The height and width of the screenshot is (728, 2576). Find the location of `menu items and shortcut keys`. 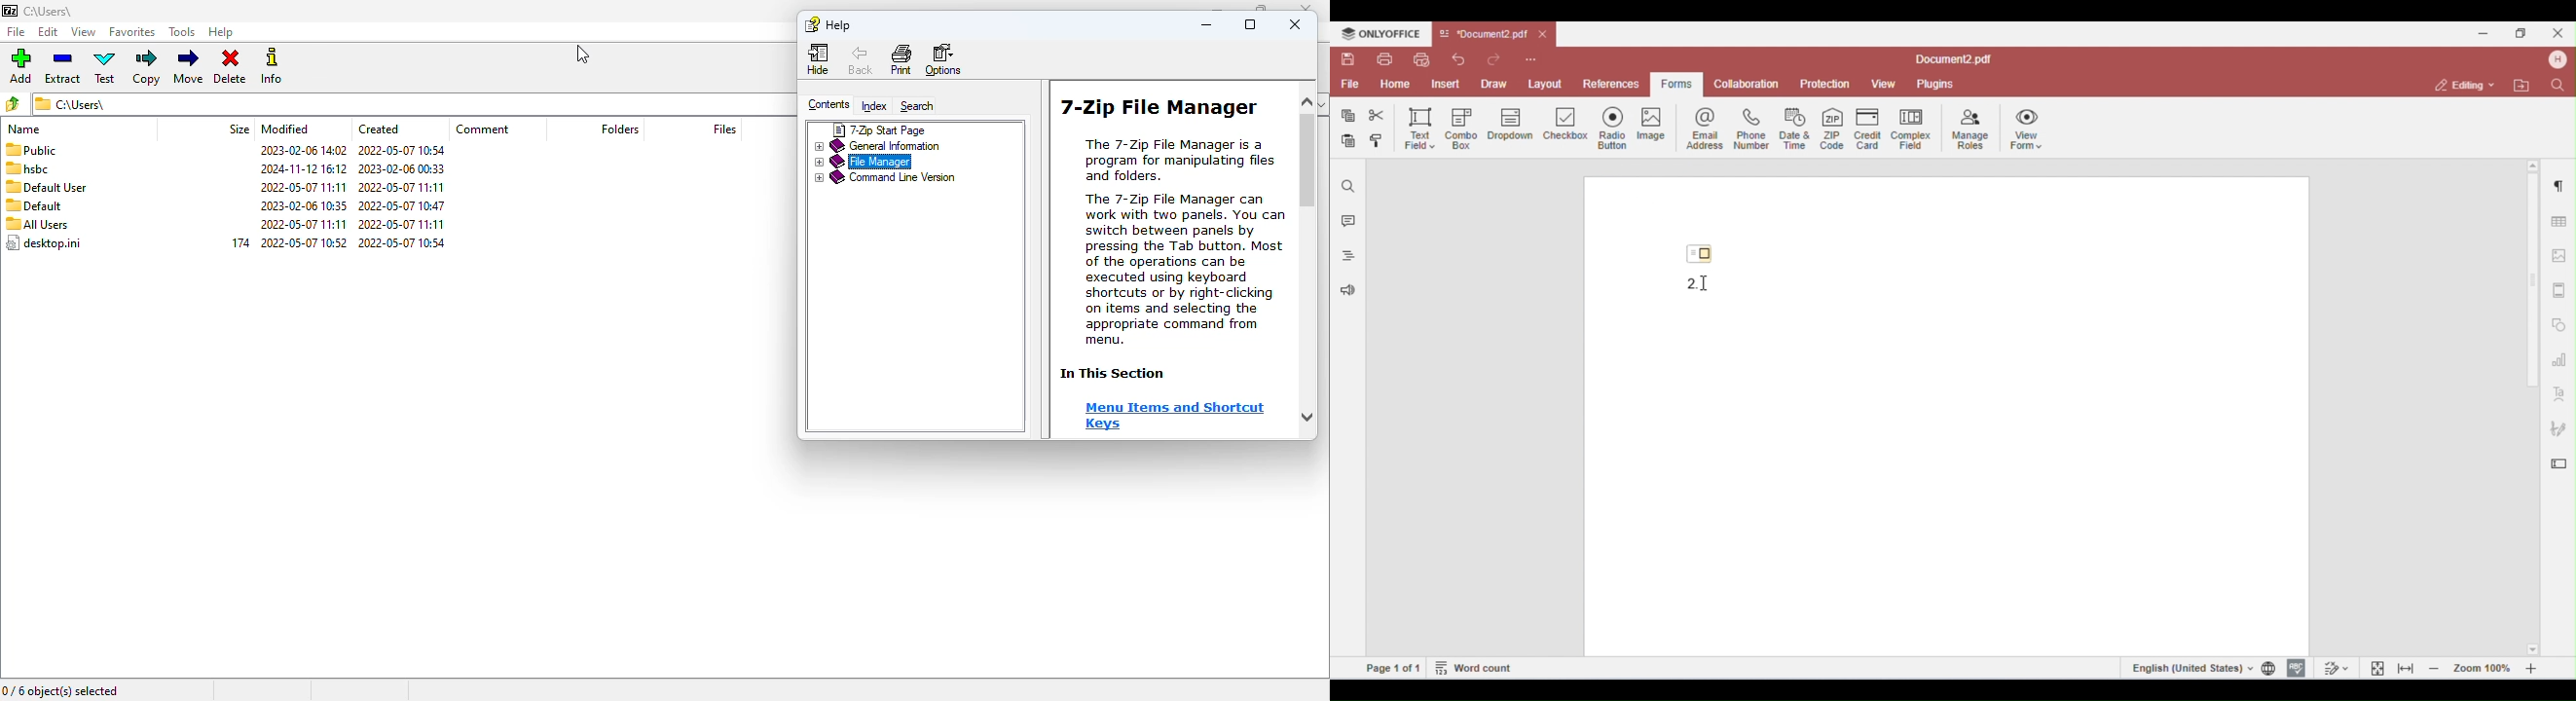

menu items and shortcut keys is located at coordinates (1176, 418).